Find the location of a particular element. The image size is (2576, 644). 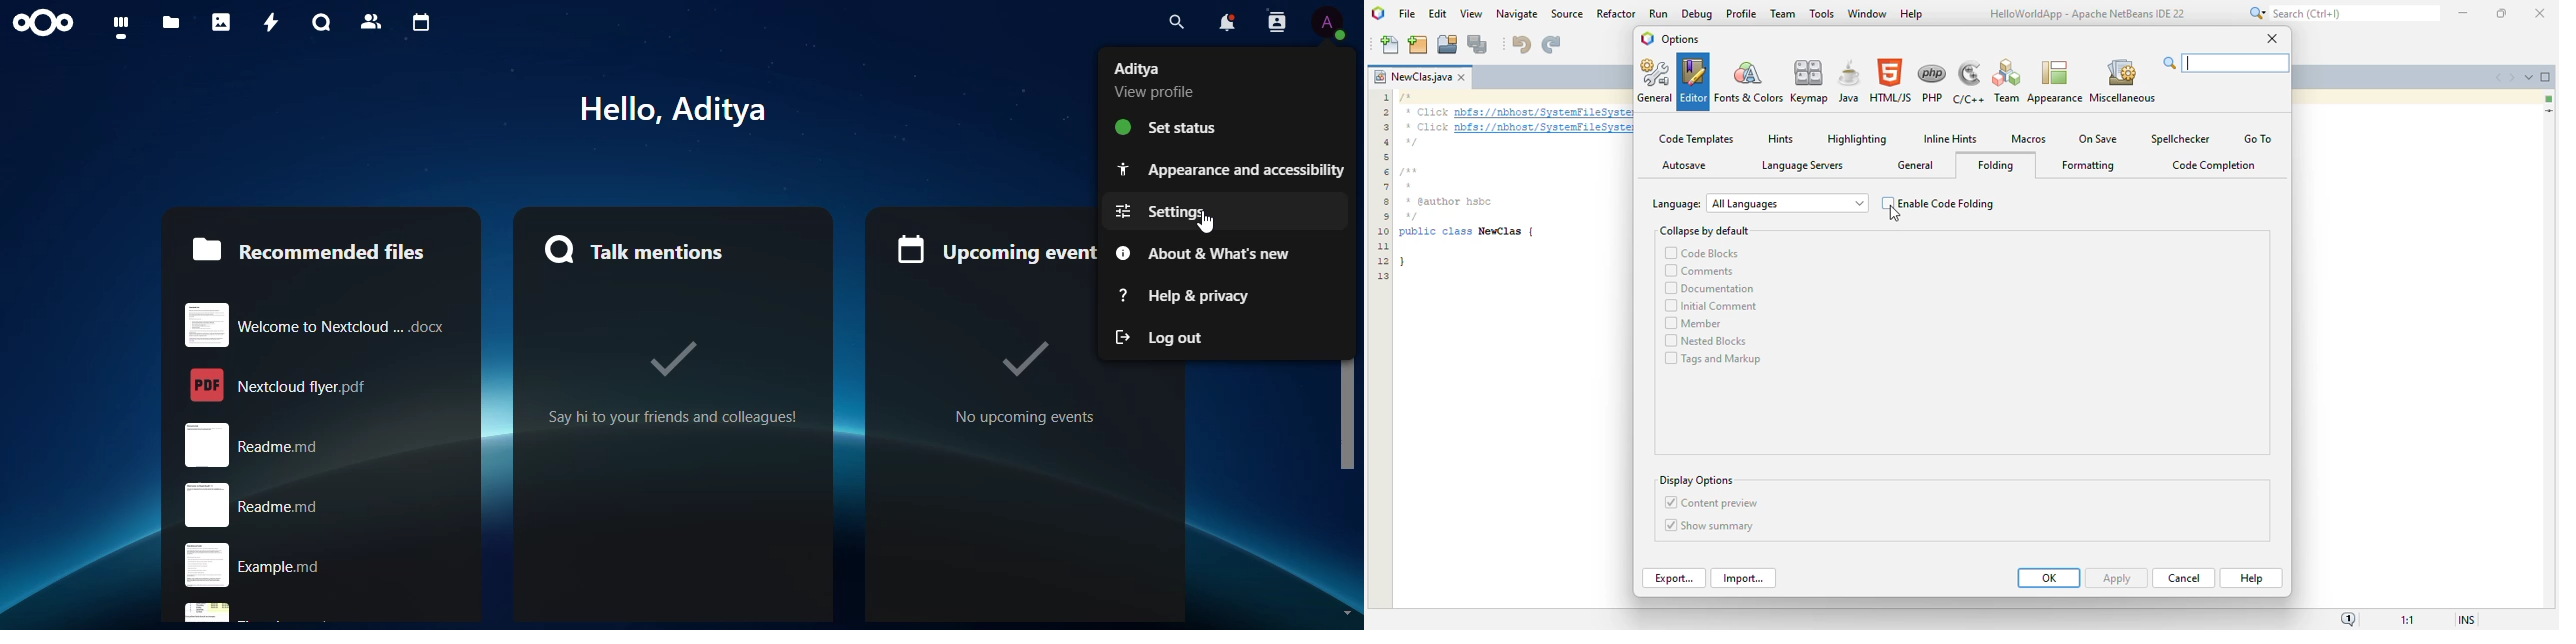

close window is located at coordinates (1461, 77).